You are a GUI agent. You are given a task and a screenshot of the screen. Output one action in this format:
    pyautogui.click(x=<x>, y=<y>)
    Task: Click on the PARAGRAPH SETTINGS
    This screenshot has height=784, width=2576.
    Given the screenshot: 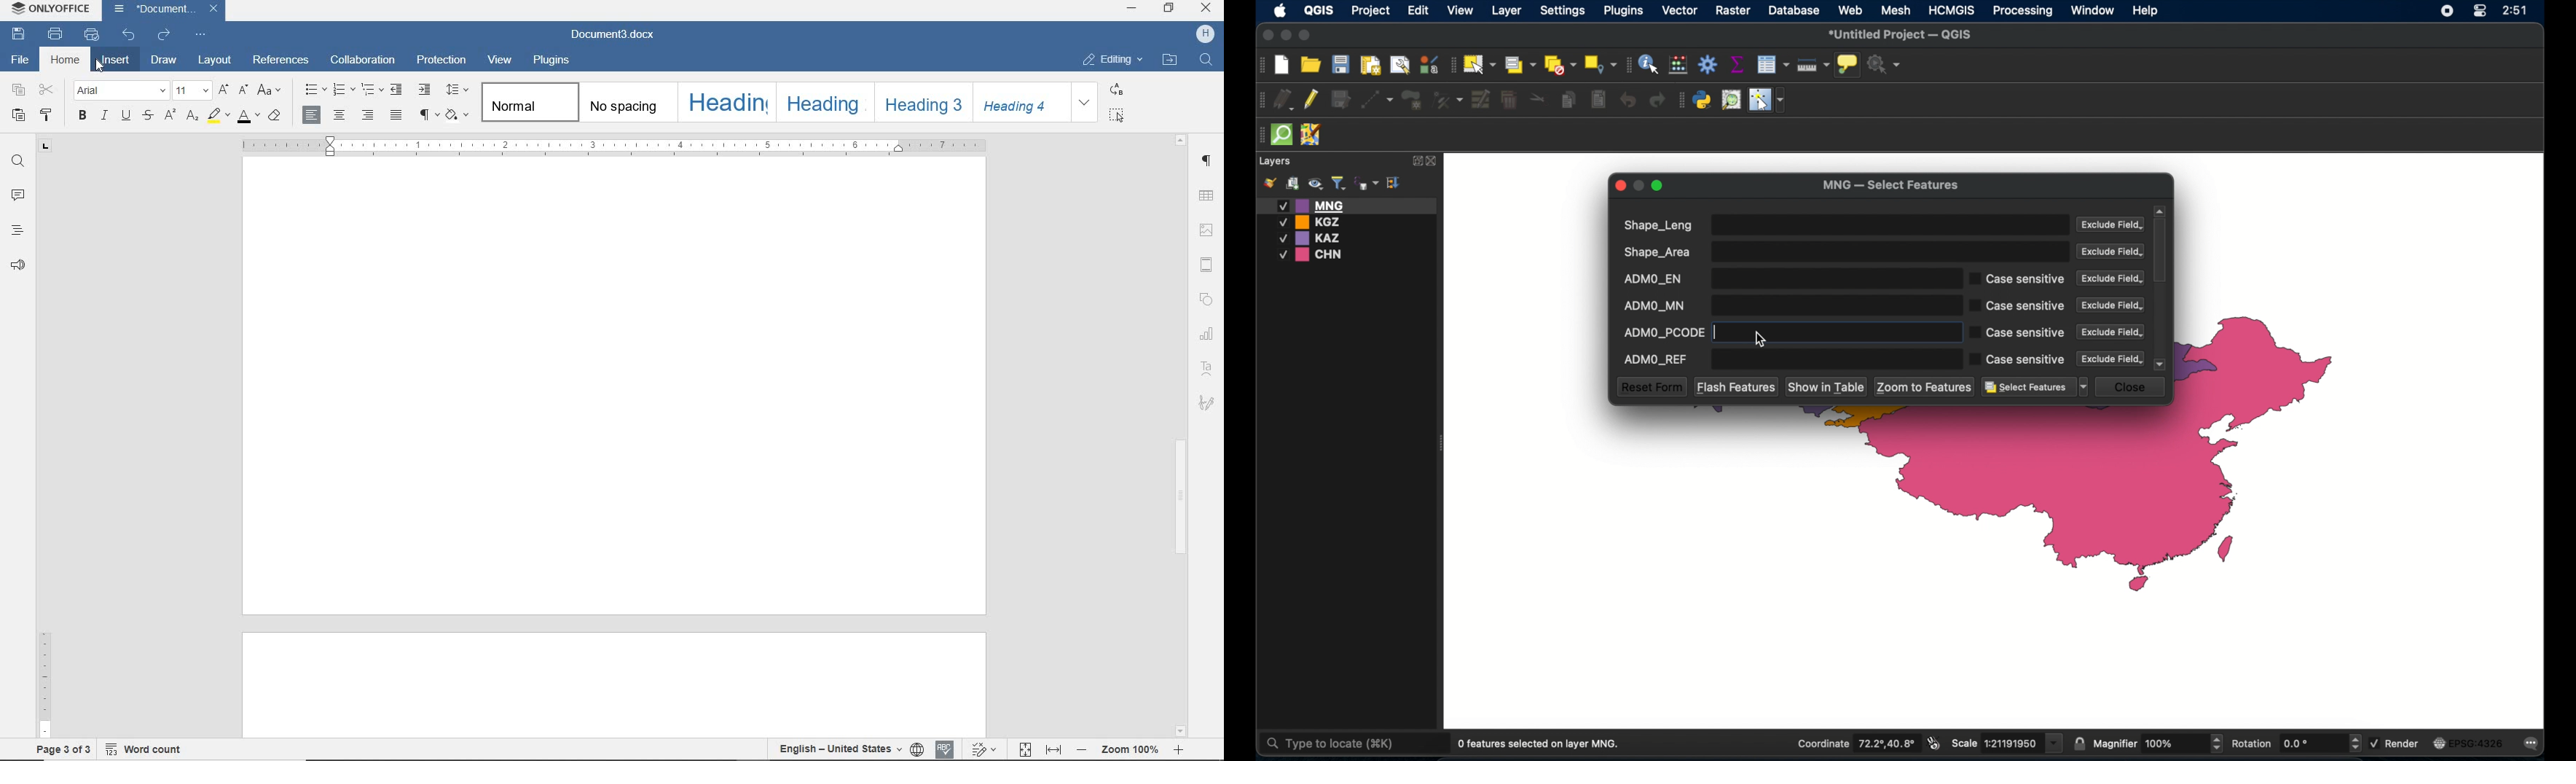 What is the action you would take?
    pyautogui.click(x=1207, y=161)
    